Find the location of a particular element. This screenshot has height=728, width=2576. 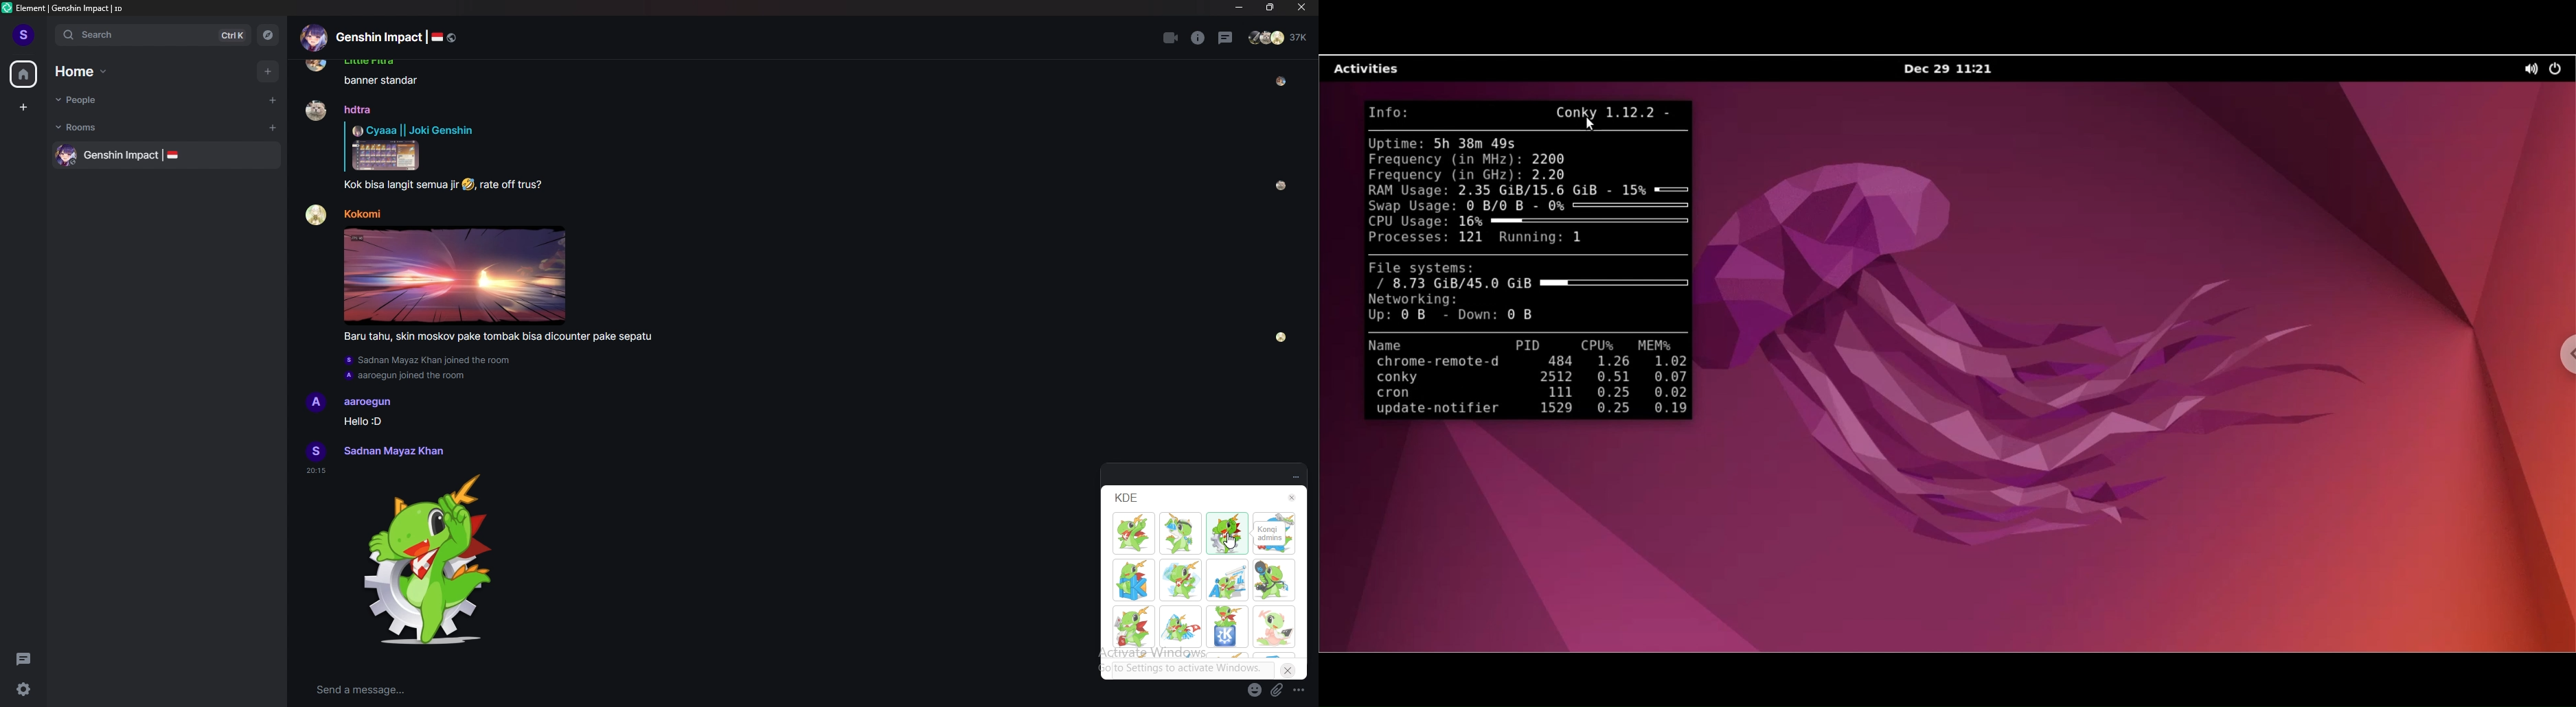

Kongi kommunicates is located at coordinates (1274, 580).